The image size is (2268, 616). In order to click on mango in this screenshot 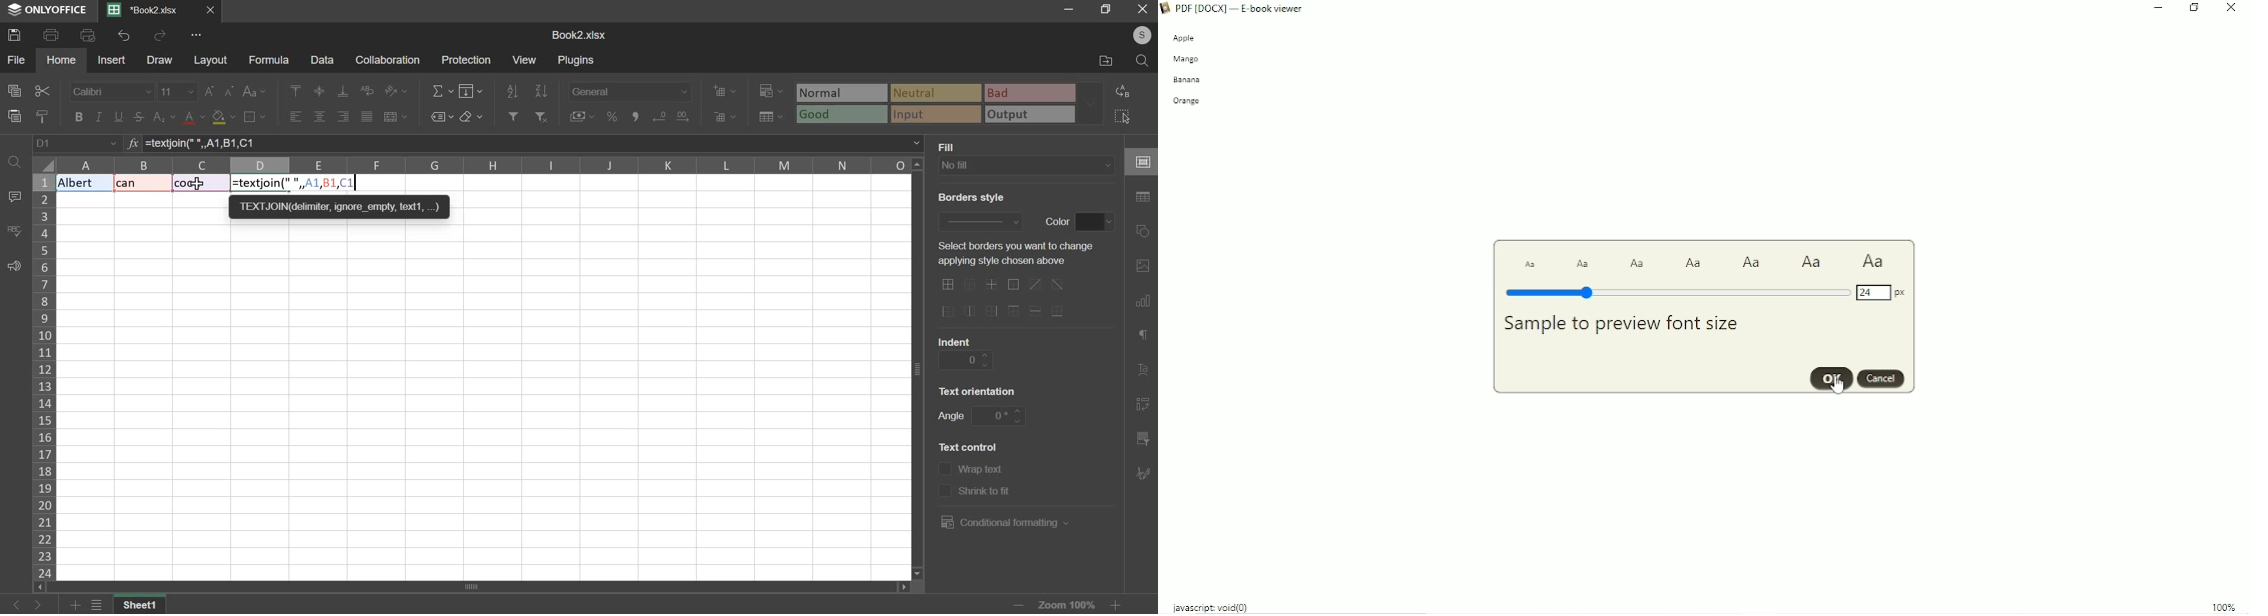, I will do `click(1187, 60)`.